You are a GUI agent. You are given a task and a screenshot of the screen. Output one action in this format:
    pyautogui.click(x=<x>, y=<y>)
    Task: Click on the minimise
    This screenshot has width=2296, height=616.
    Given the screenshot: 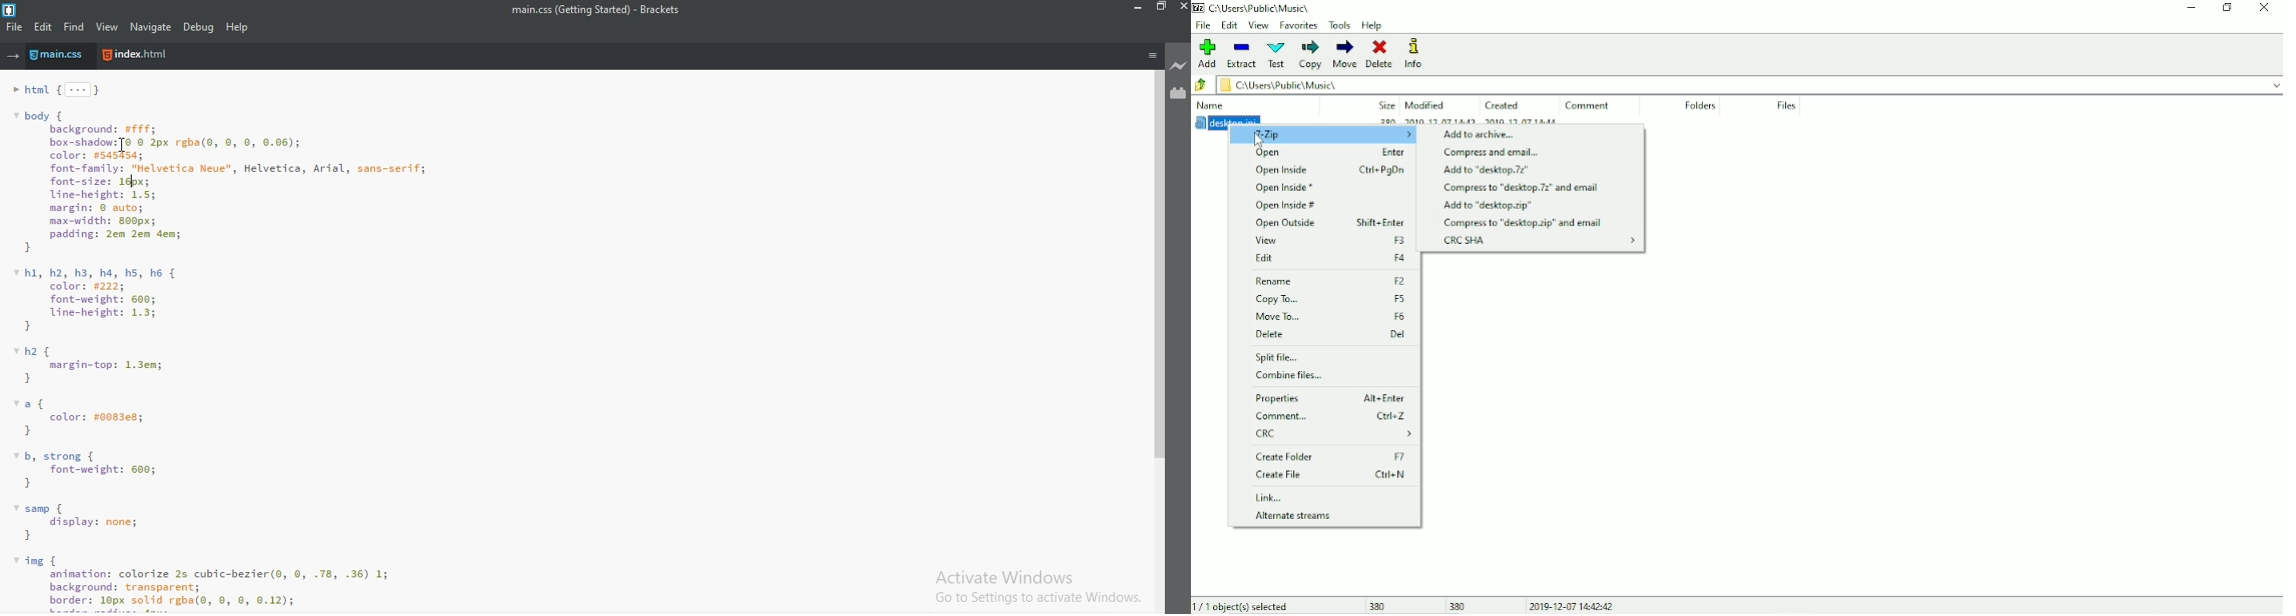 What is the action you would take?
    pyautogui.click(x=1136, y=9)
    